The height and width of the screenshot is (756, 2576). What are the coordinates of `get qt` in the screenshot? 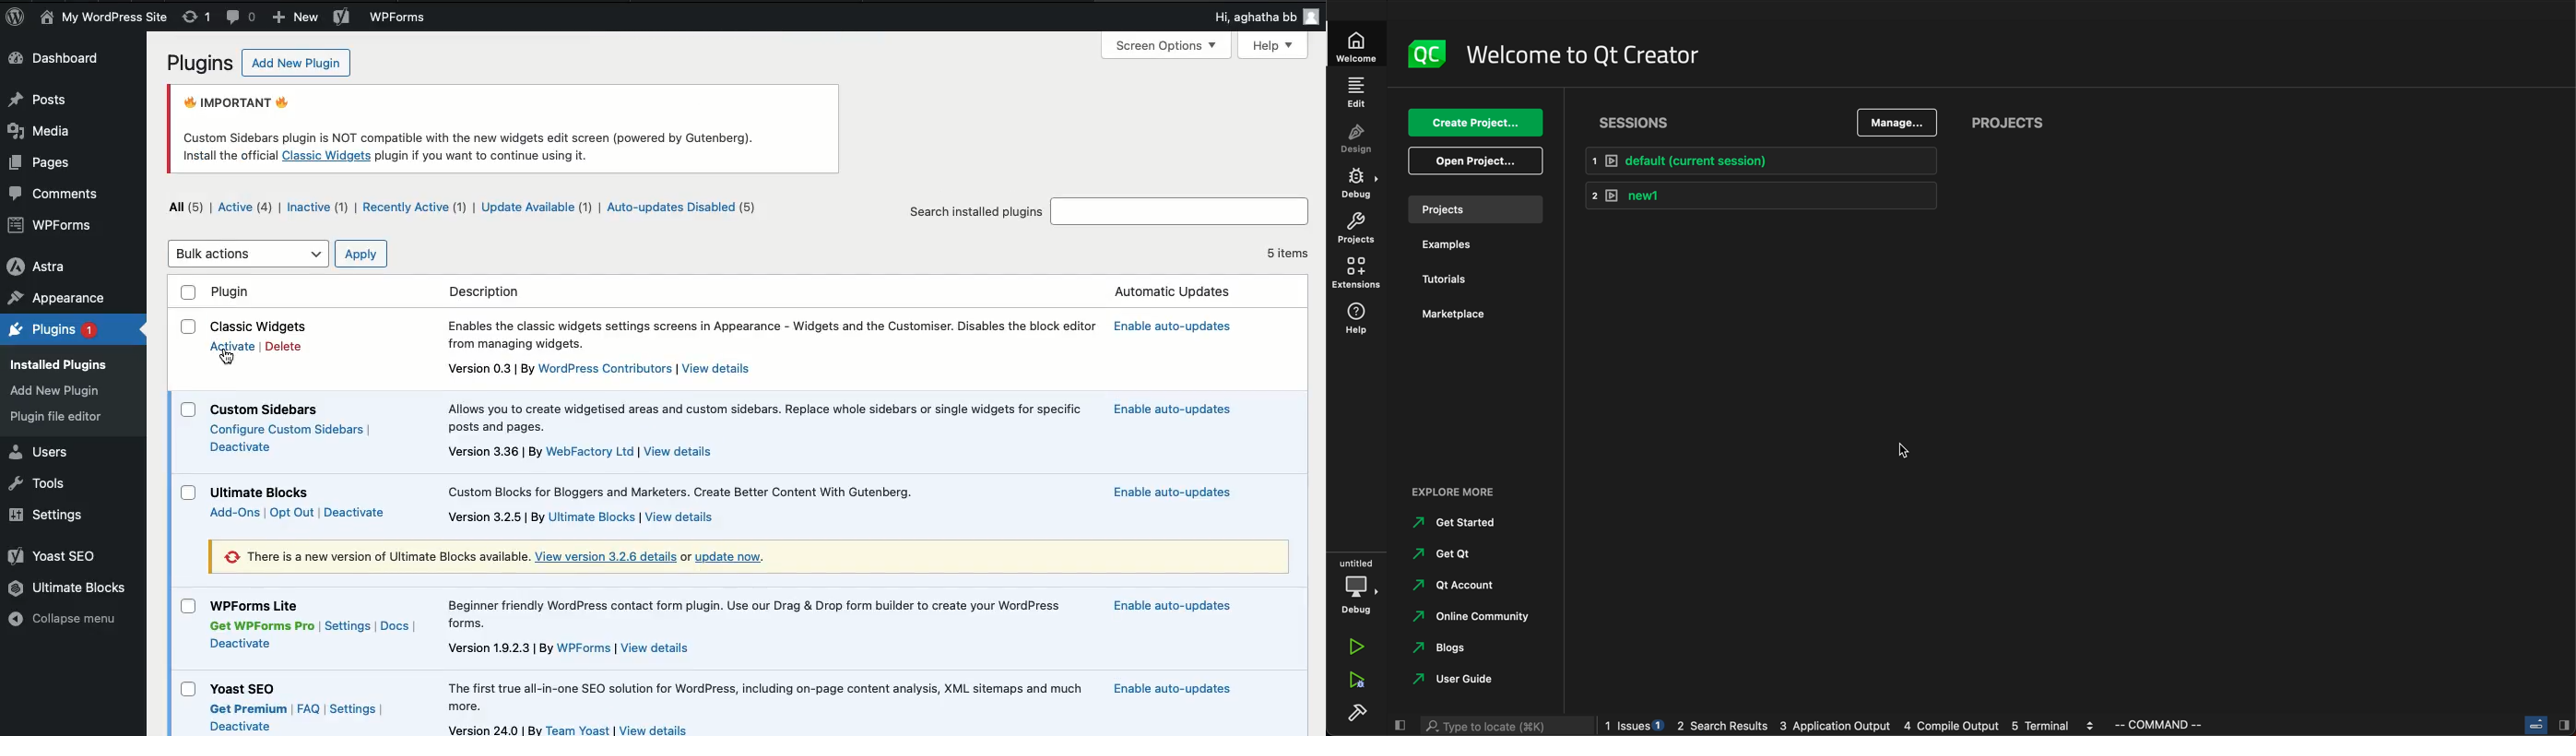 It's located at (1457, 555).